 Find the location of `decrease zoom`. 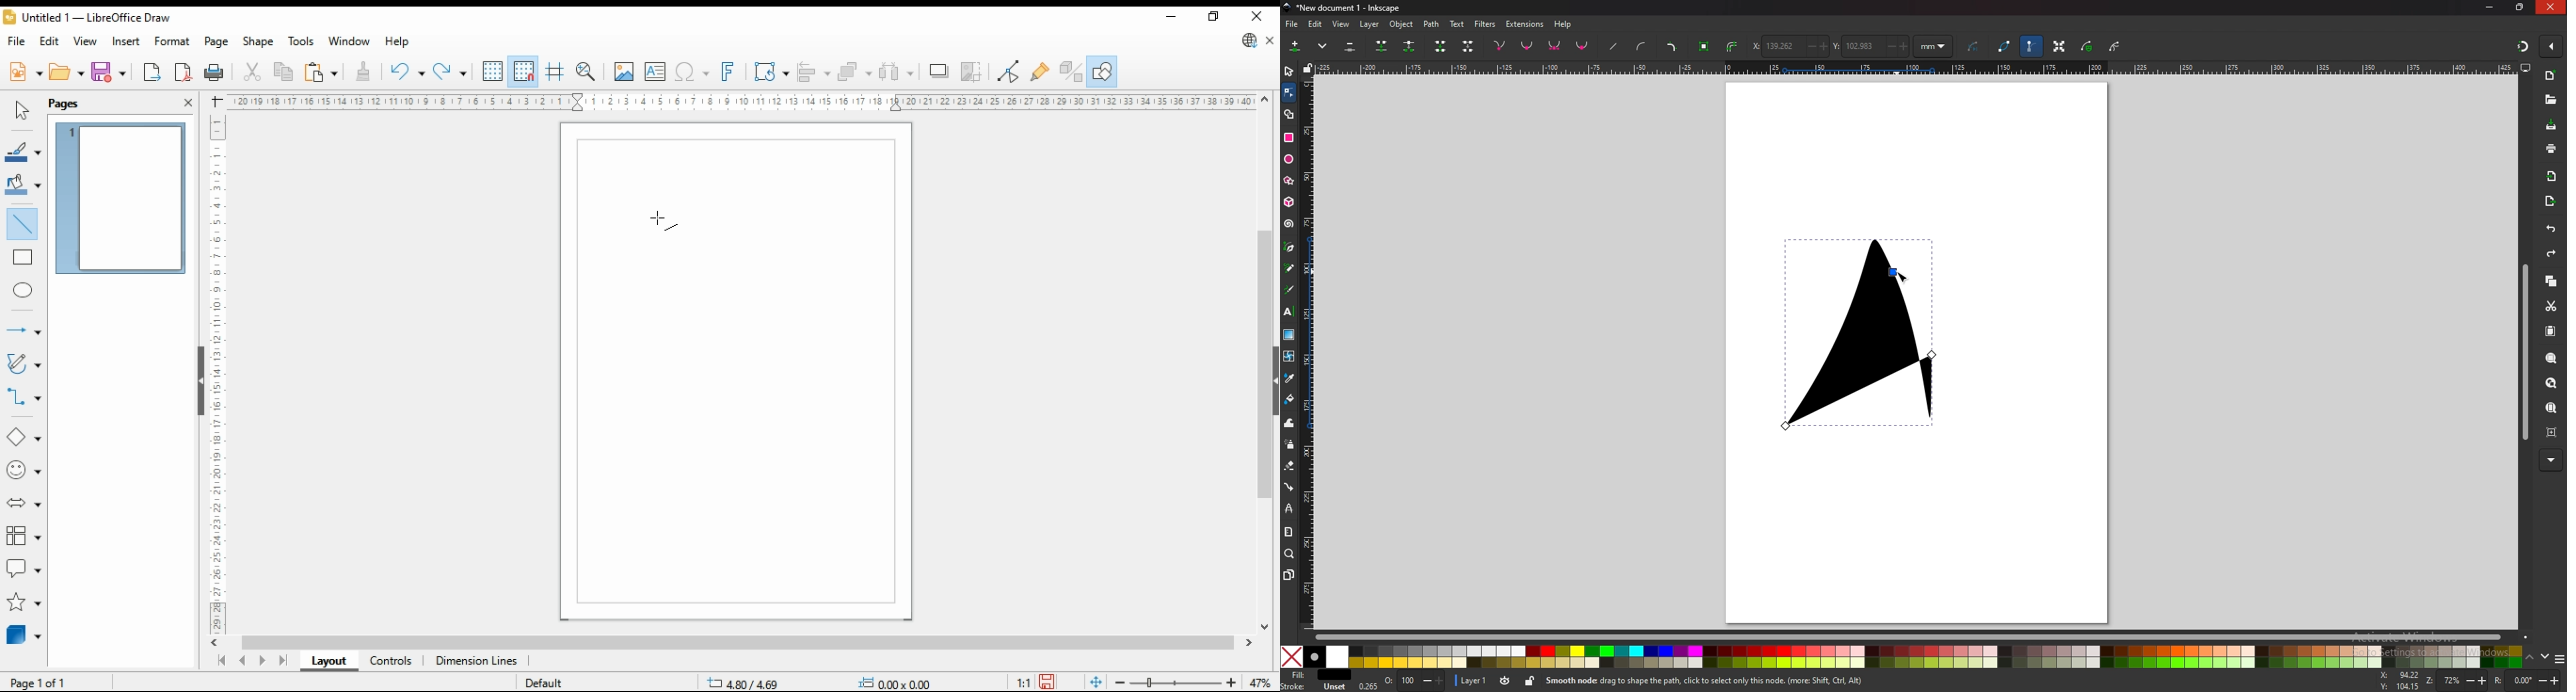

decrease zoom is located at coordinates (1118, 681).